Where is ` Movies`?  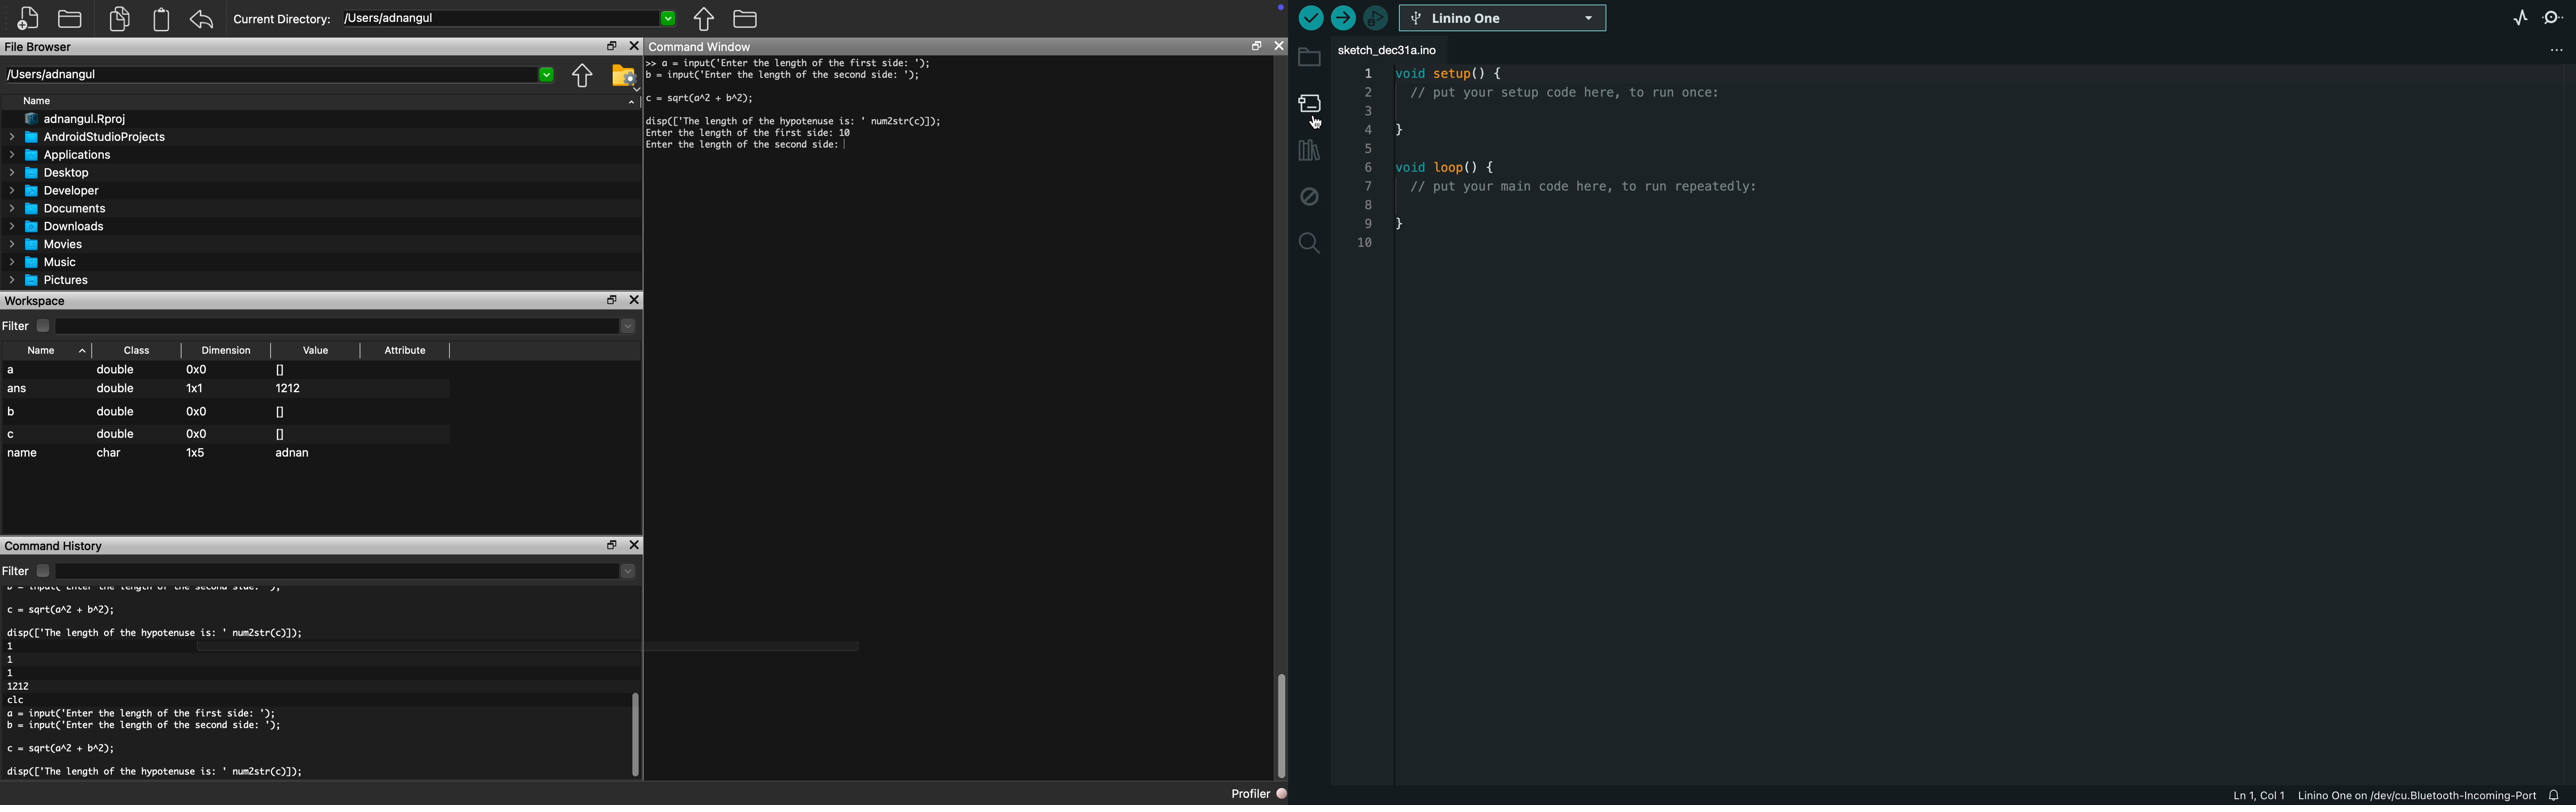  Movies is located at coordinates (47, 244).